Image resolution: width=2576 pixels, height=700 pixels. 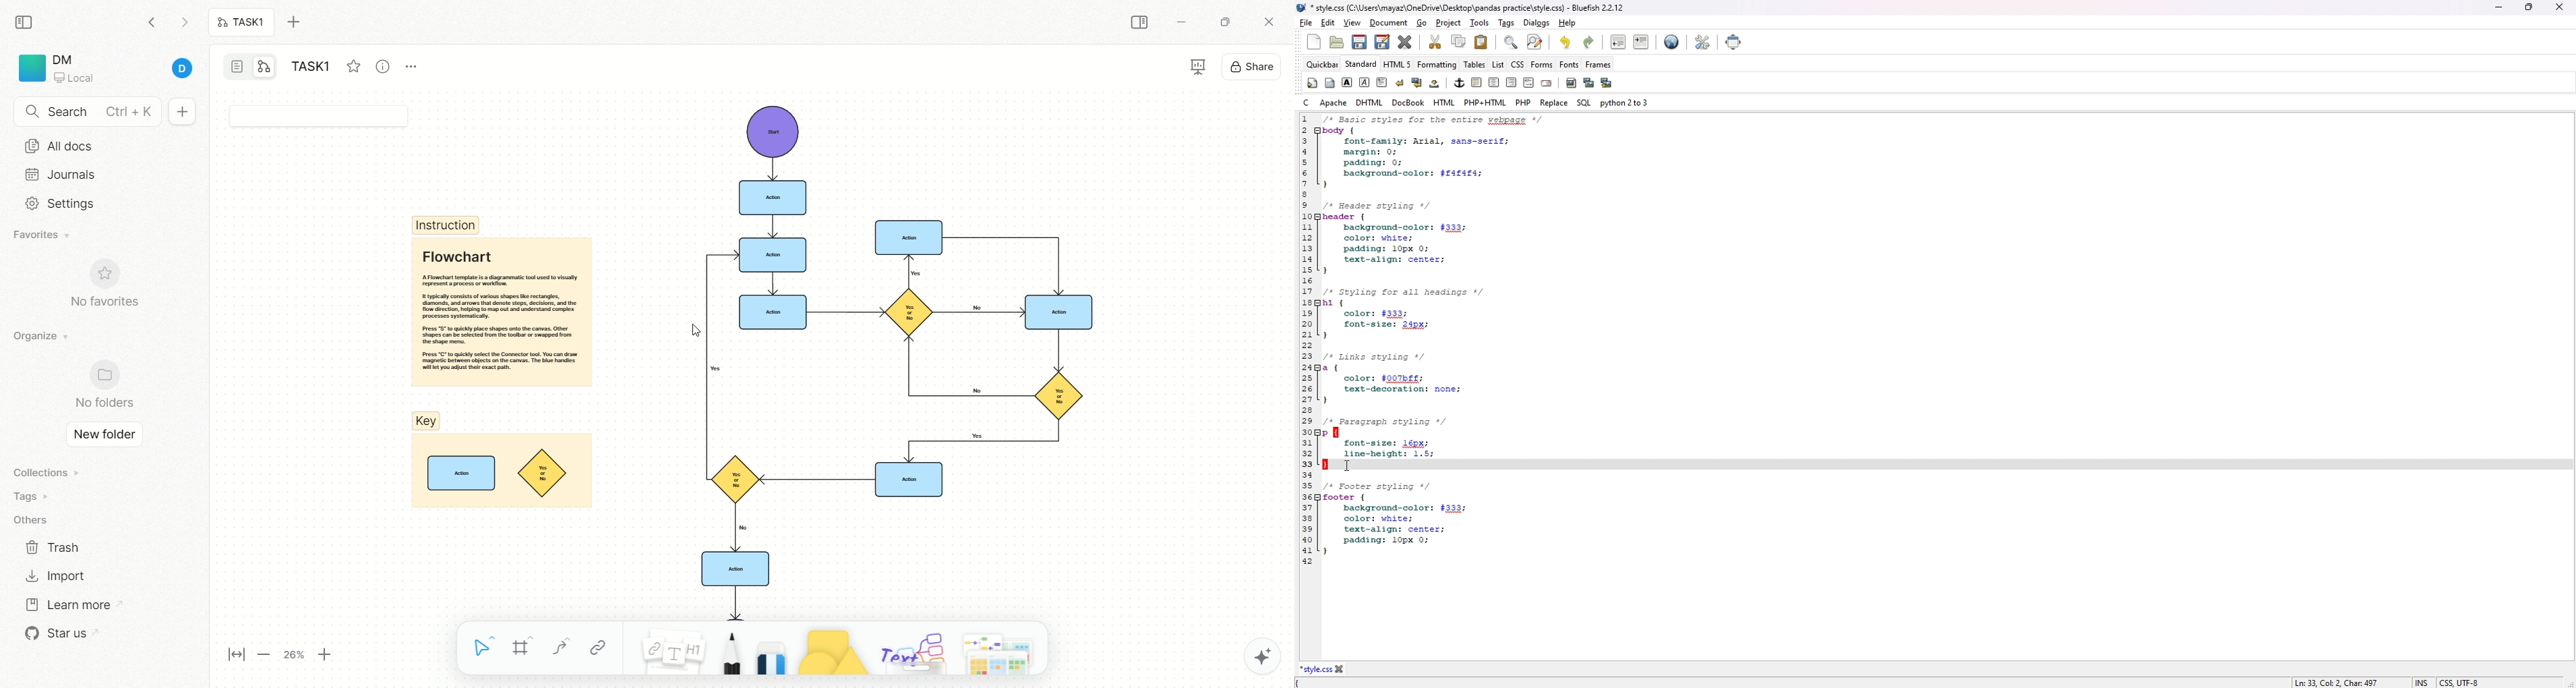 What do you see at coordinates (1389, 23) in the screenshot?
I see `document` at bounding box center [1389, 23].